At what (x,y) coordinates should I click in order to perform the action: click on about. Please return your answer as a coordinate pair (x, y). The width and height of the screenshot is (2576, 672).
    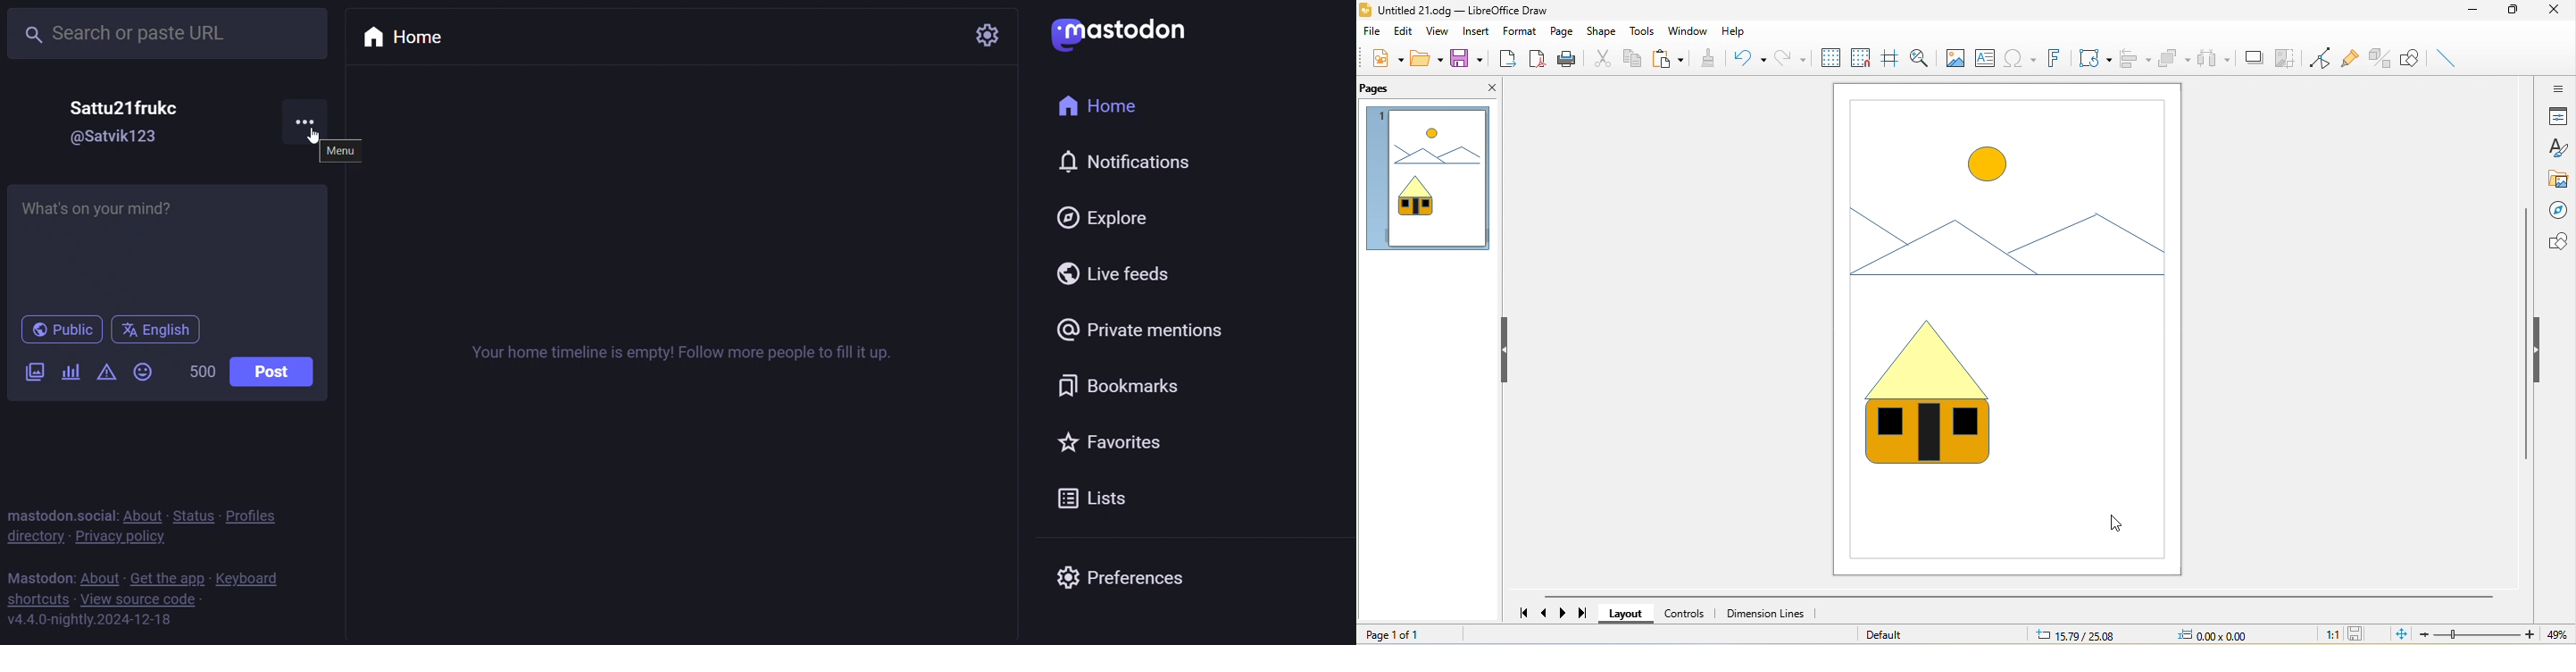
    Looking at the image, I should click on (98, 574).